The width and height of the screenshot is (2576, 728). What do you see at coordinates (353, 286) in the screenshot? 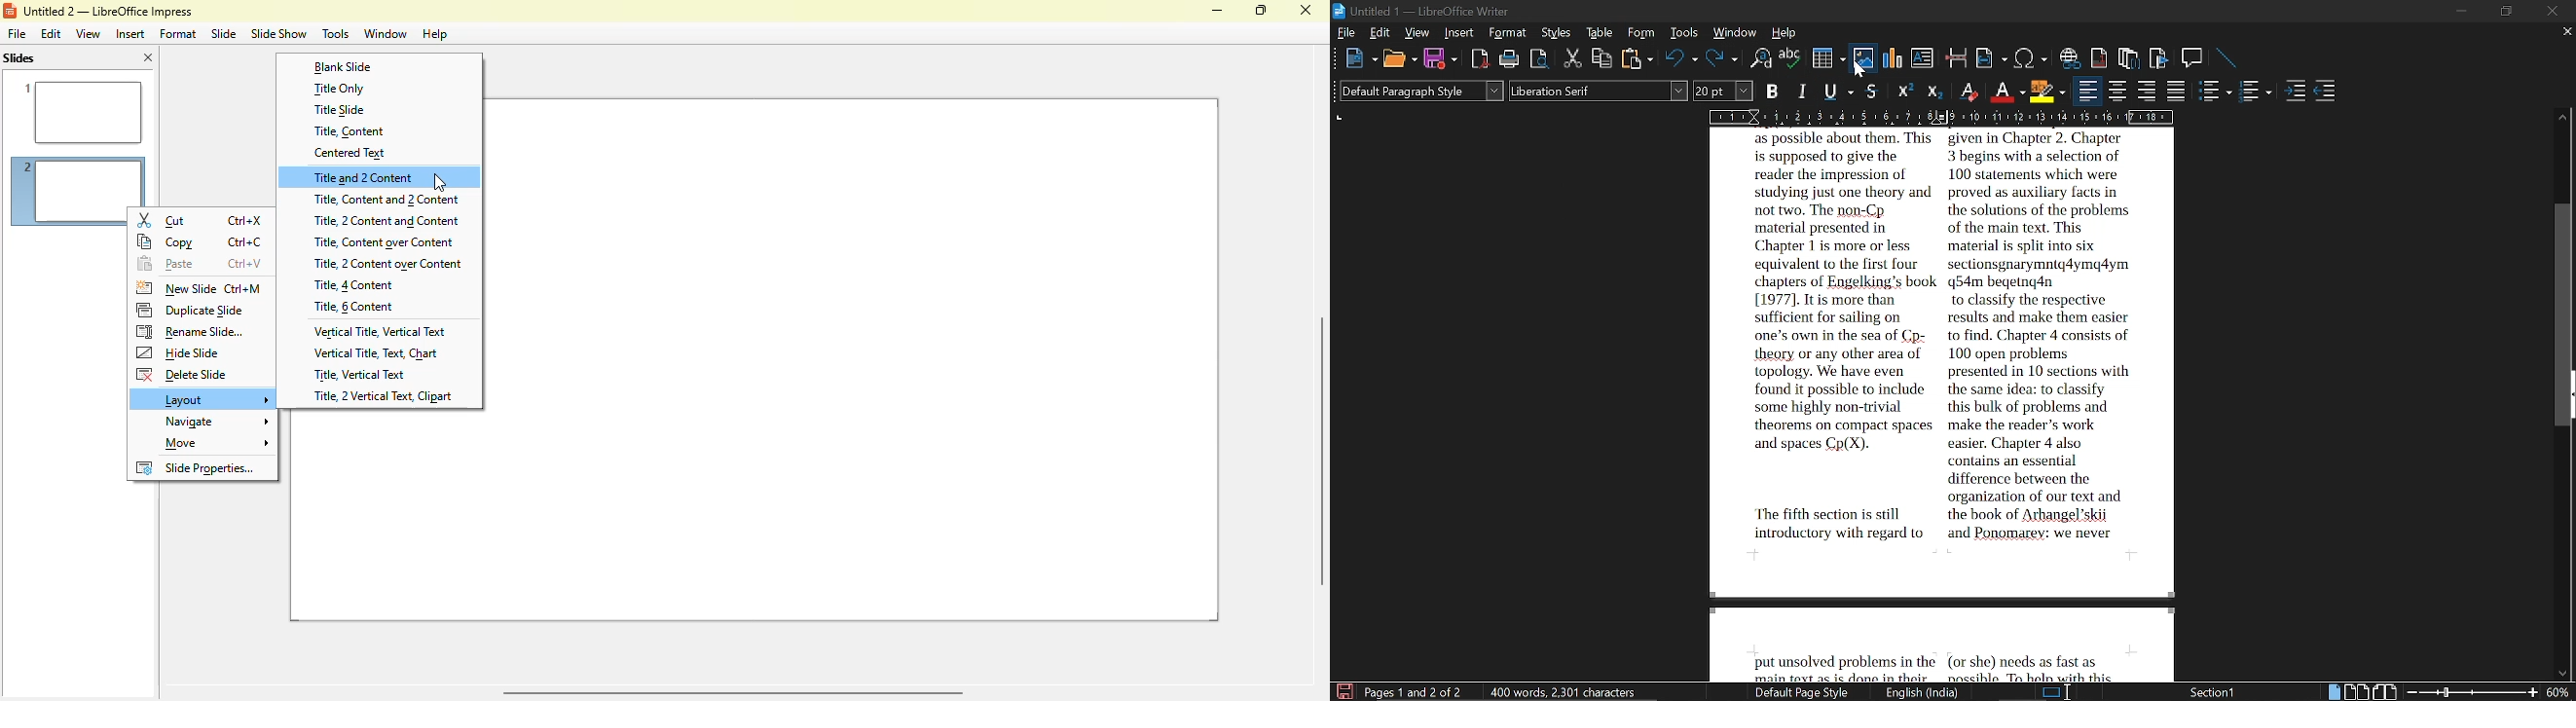
I see `title, 4 content` at bounding box center [353, 286].